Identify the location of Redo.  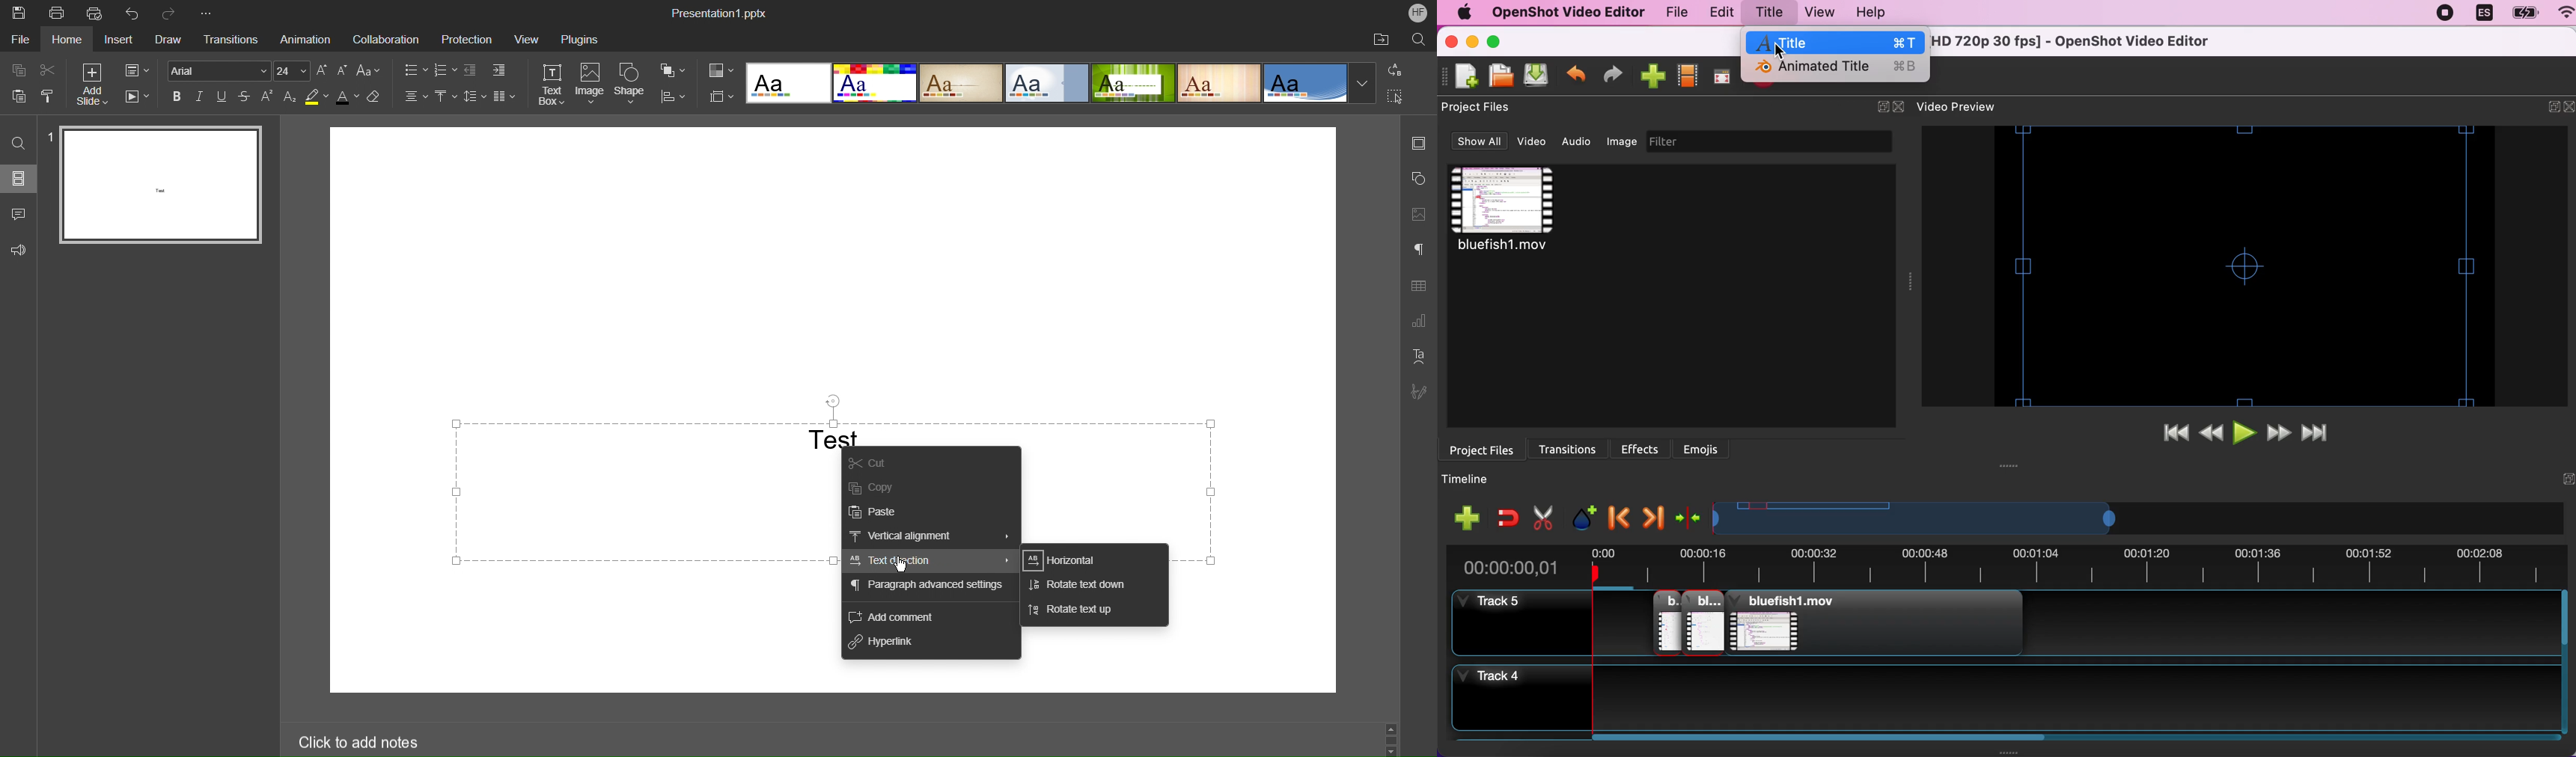
(172, 12).